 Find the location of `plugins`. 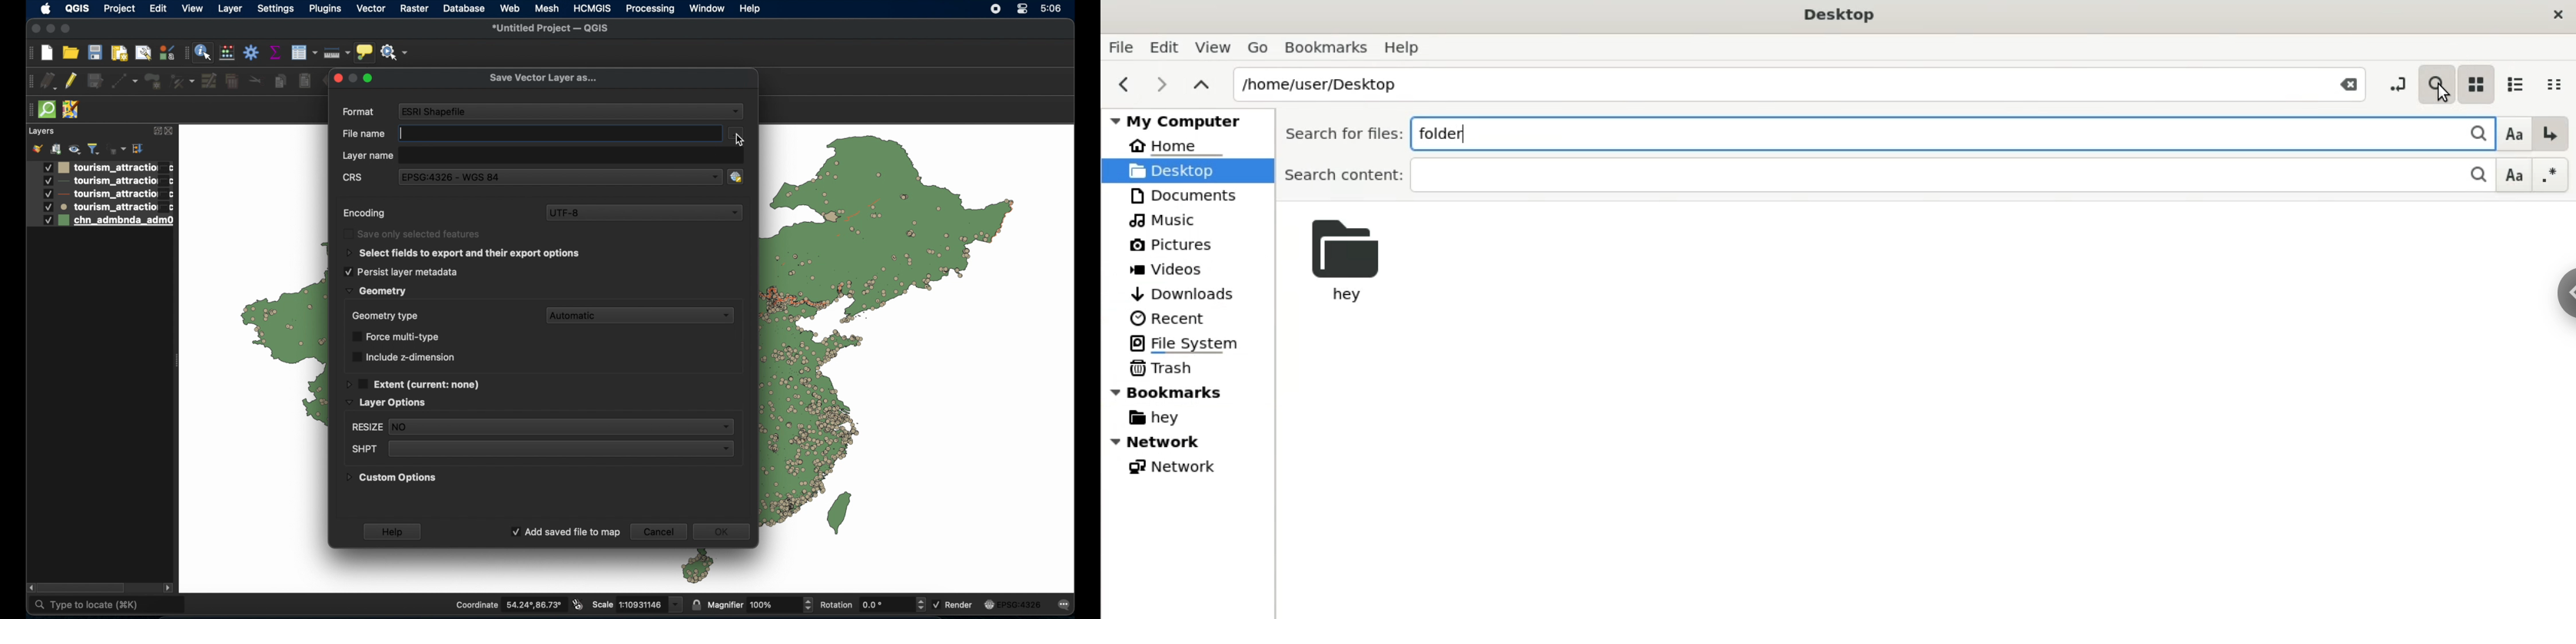

plugins is located at coordinates (327, 9).